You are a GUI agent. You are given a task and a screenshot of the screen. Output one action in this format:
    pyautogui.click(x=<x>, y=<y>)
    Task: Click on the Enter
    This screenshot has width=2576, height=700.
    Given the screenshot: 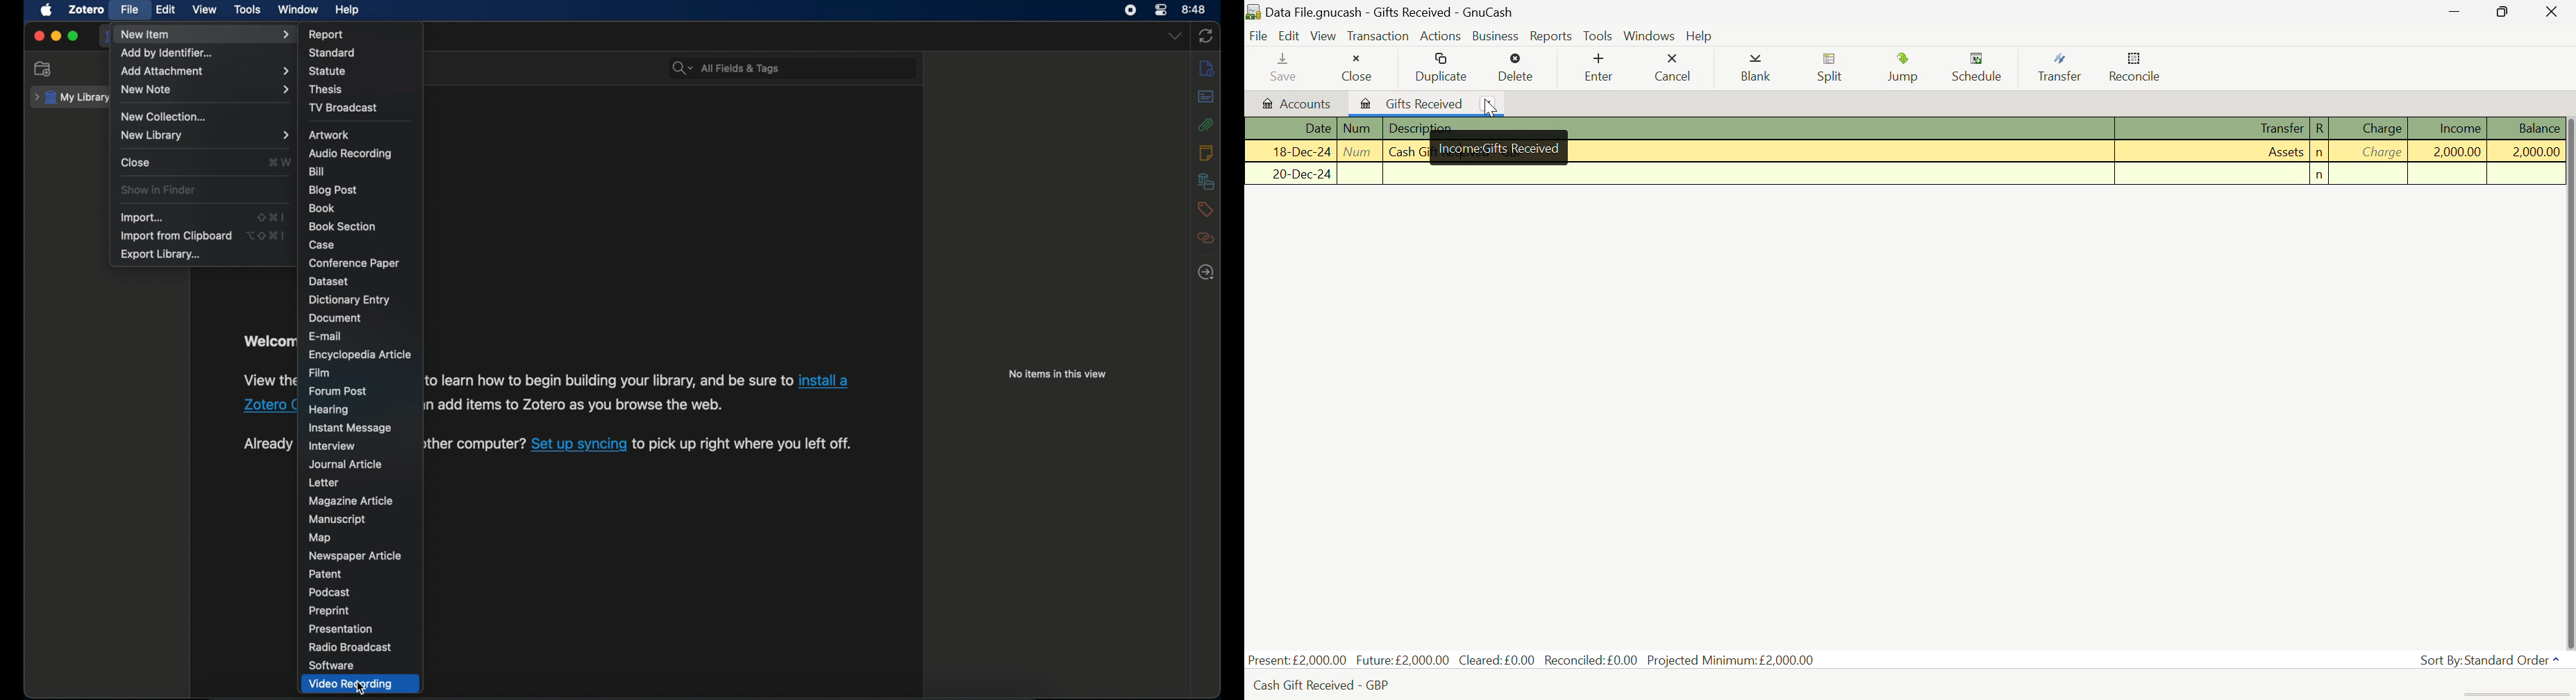 What is the action you would take?
    pyautogui.click(x=1598, y=67)
    